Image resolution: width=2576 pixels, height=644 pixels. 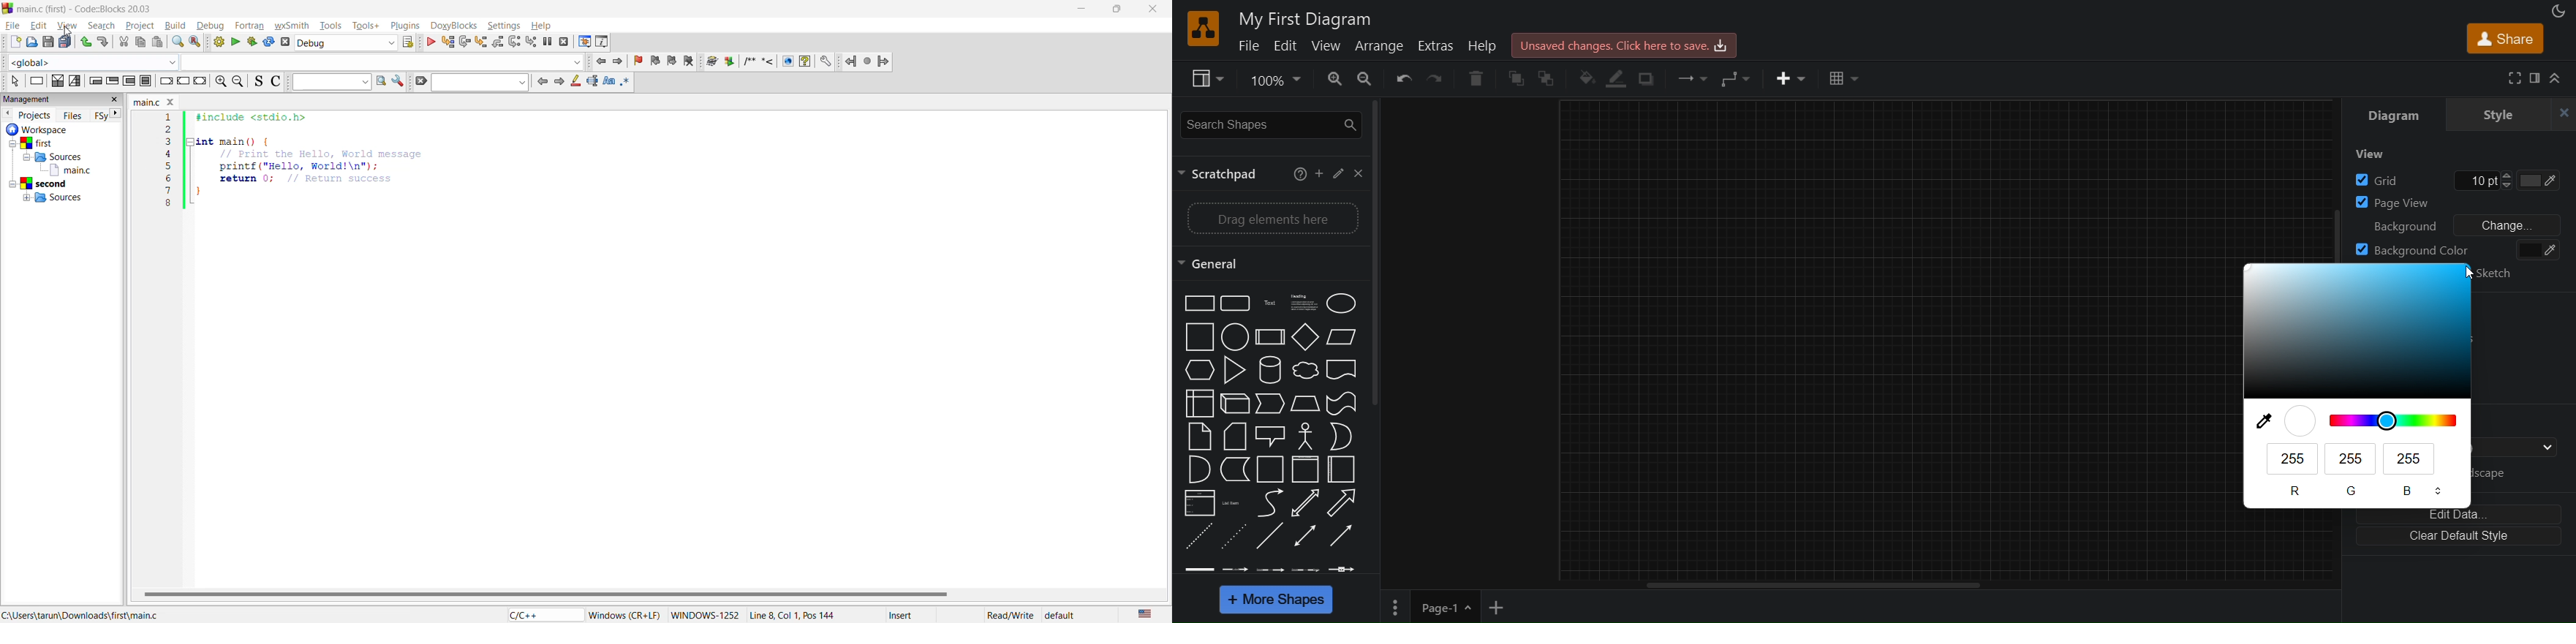 I want to click on code completion compiler, so click(x=299, y=61).